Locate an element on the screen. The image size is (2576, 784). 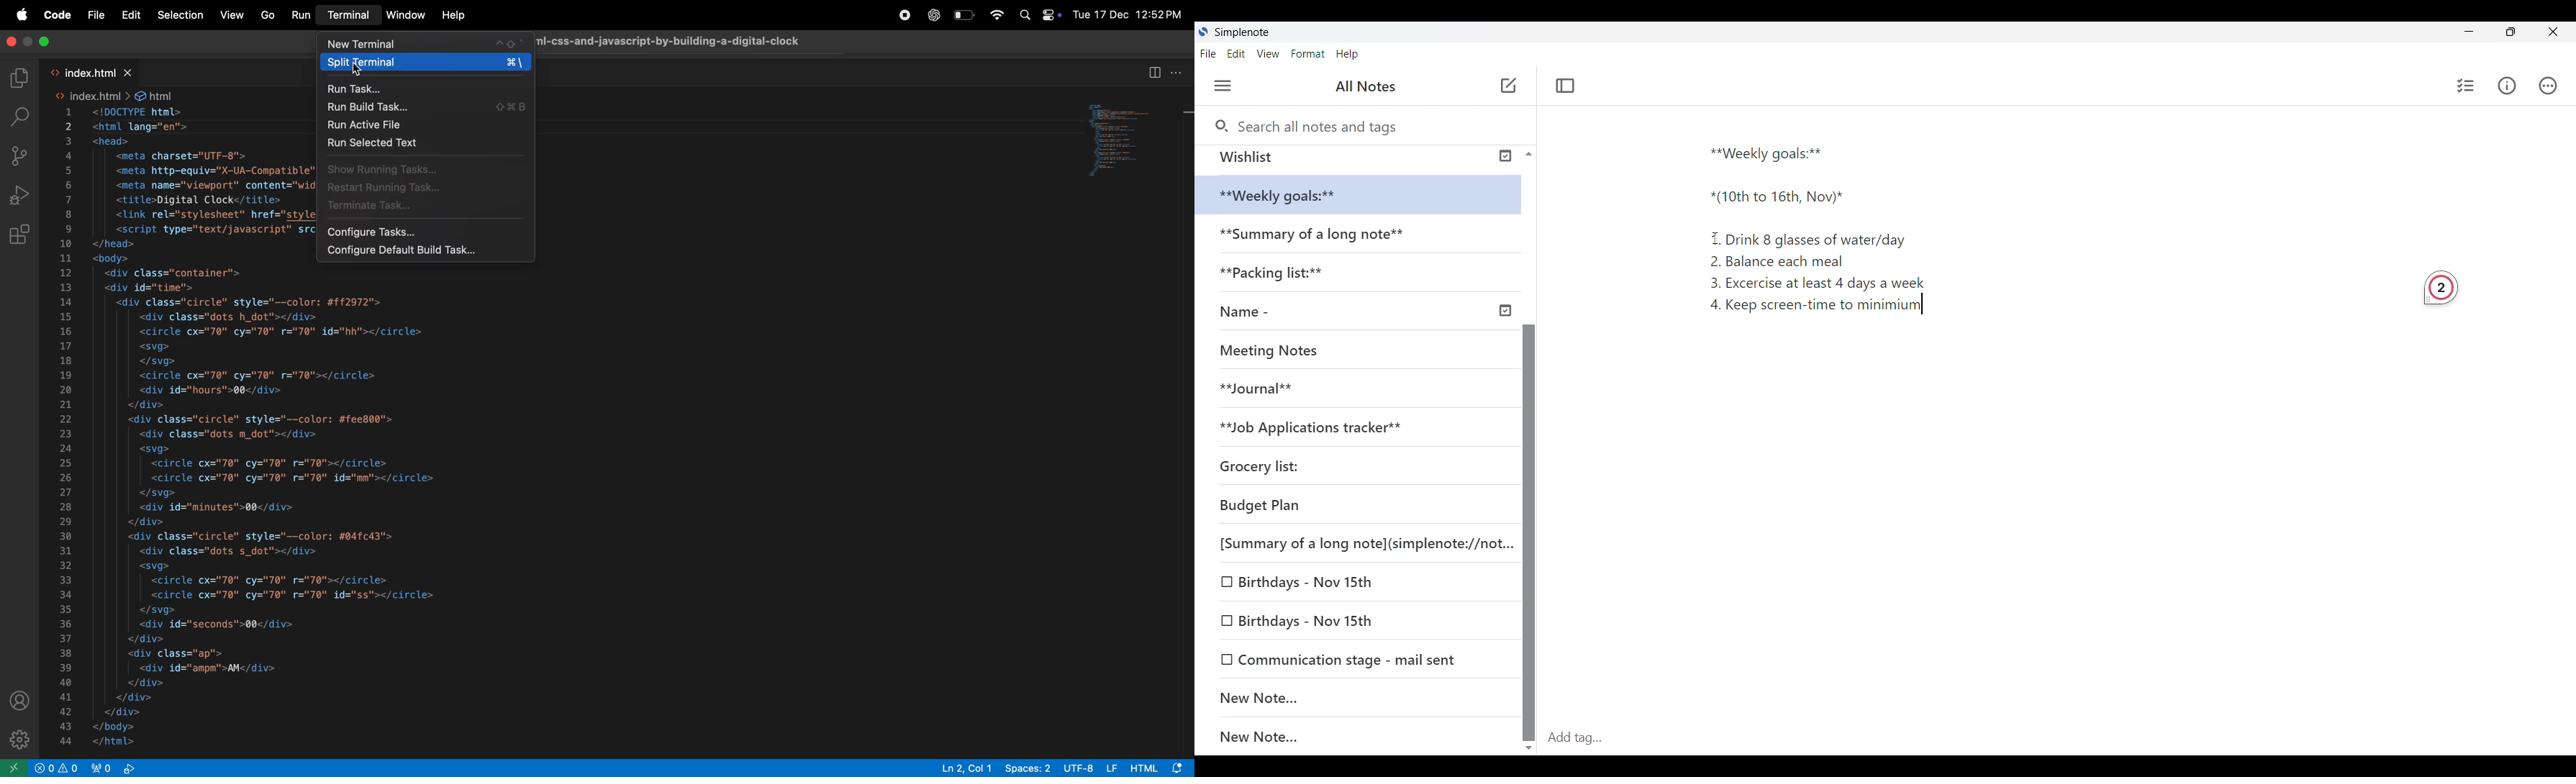
Text cursor is located at coordinates (1938, 309).